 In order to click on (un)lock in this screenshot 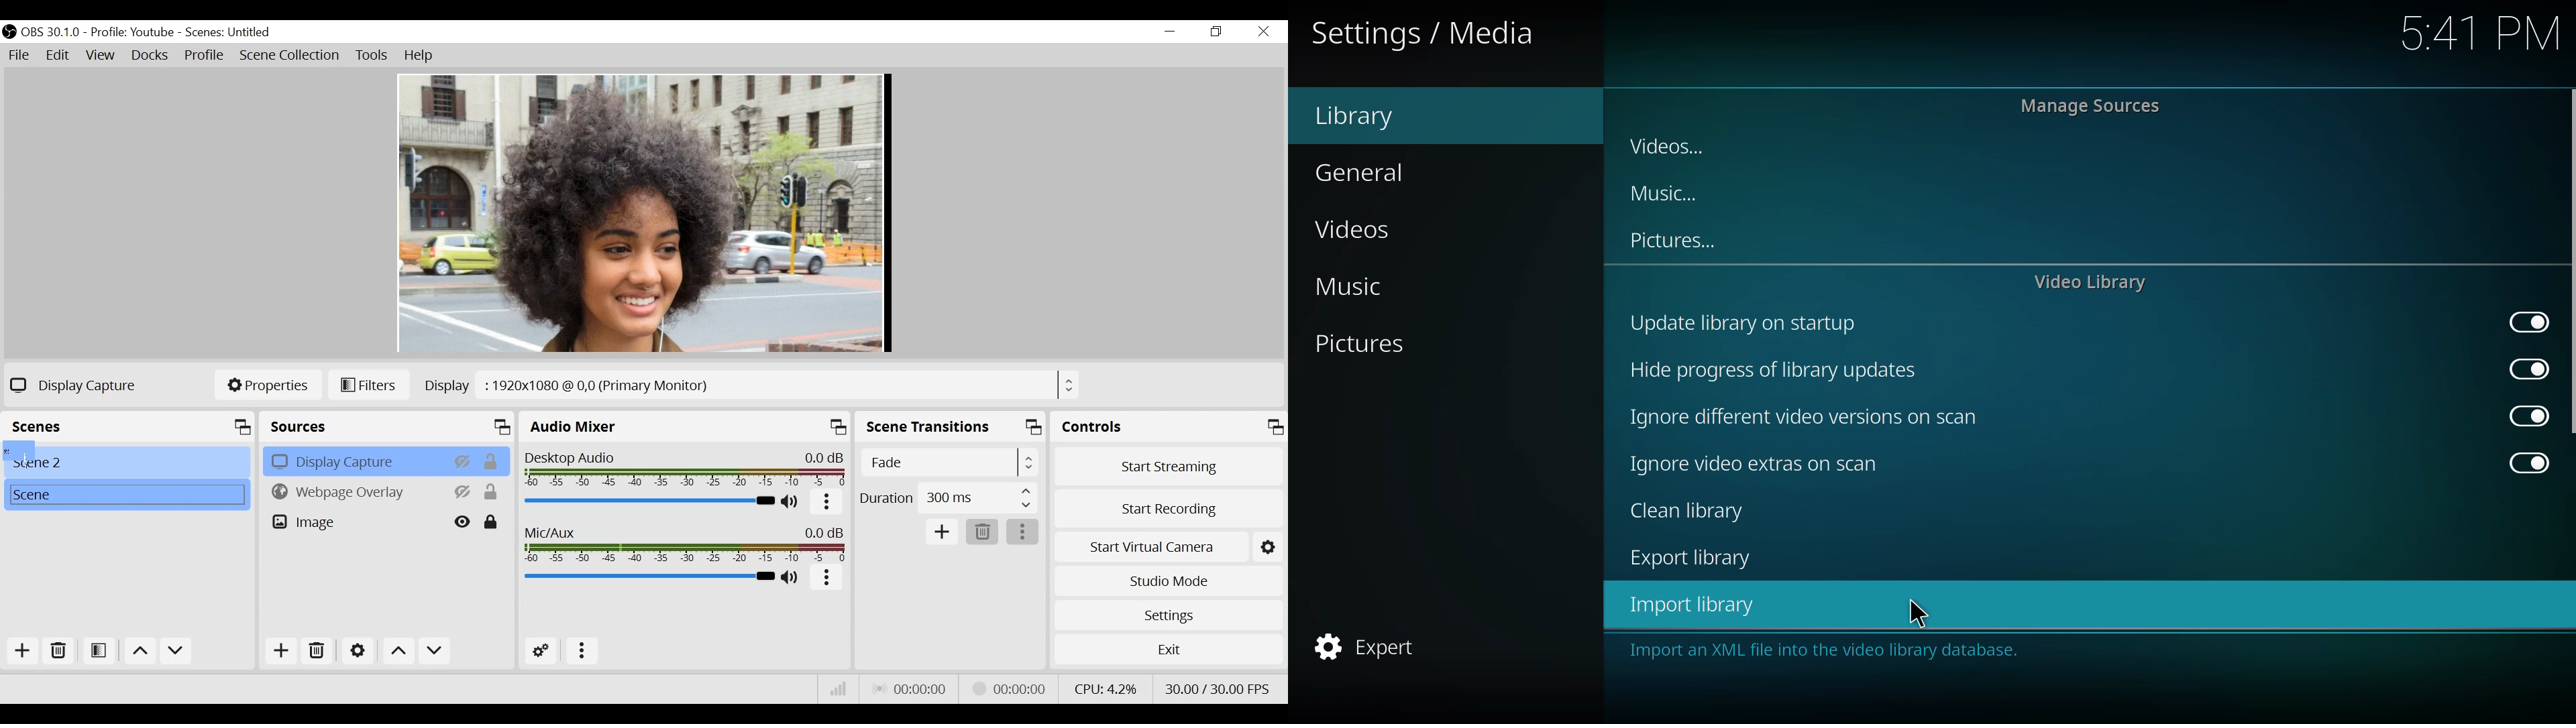, I will do `click(492, 522)`.